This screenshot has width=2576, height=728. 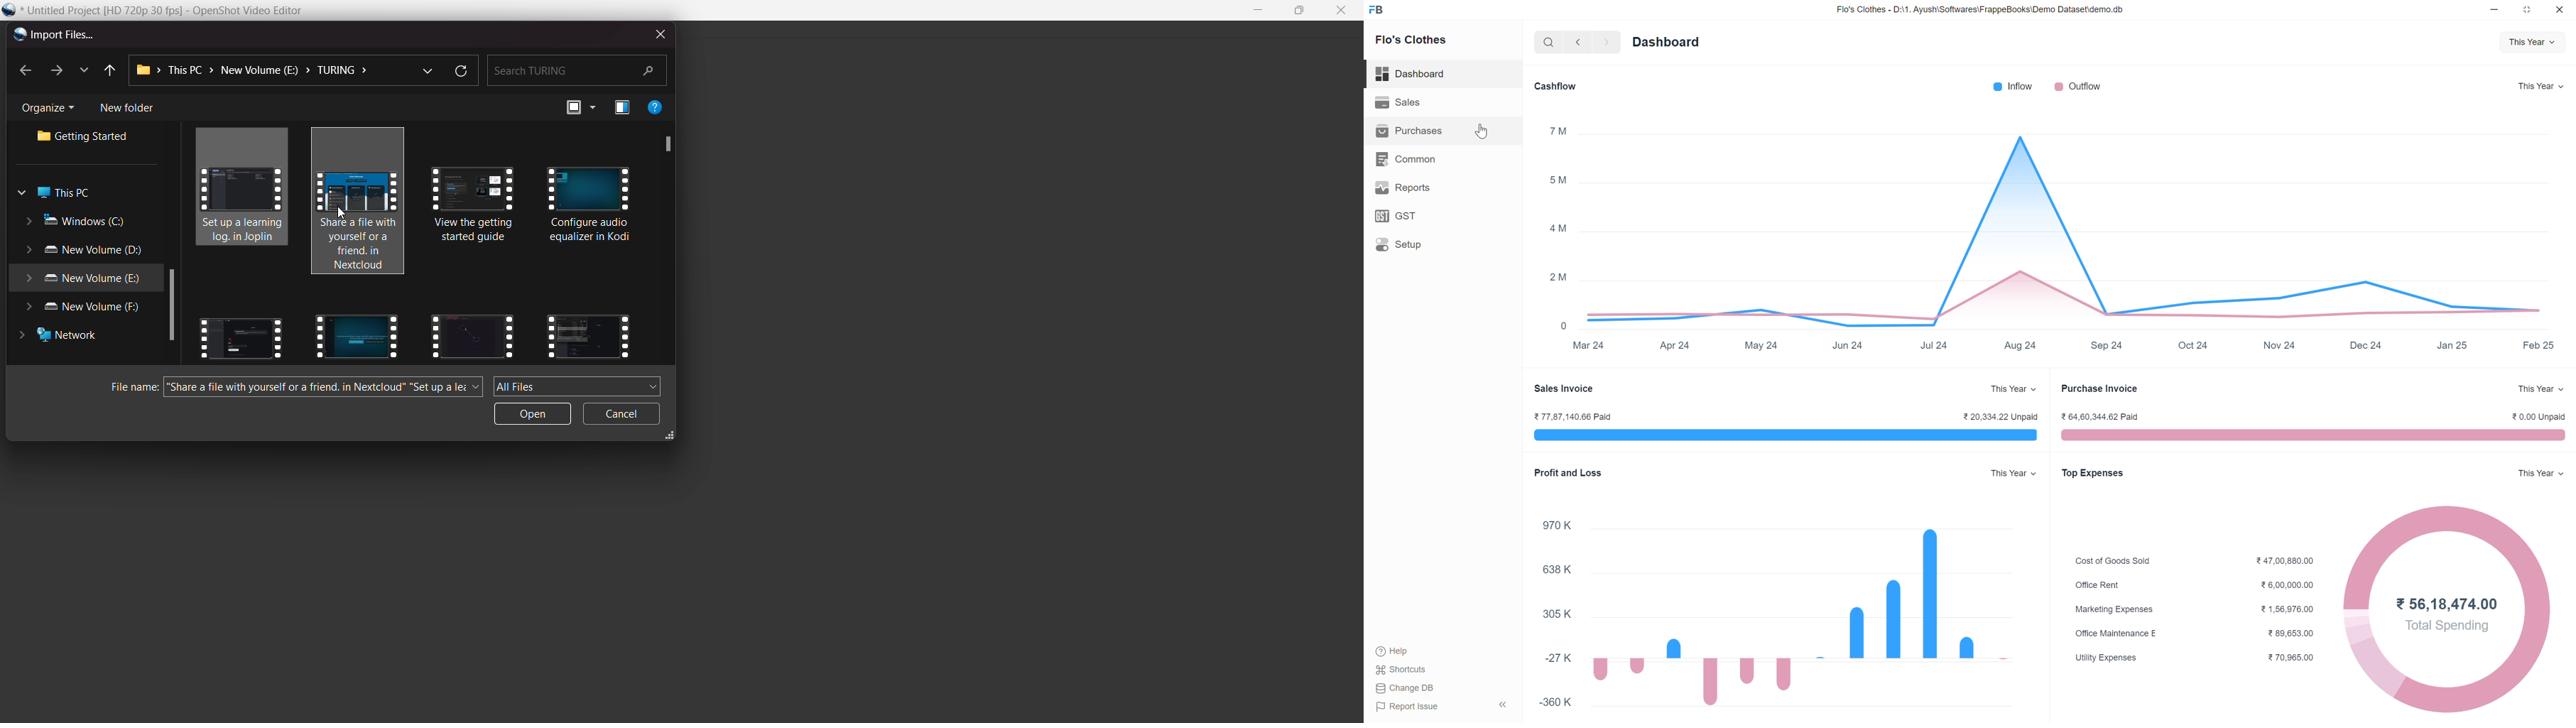 What do you see at coordinates (2365, 644) in the screenshot?
I see `Total spending graph` at bounding box center [2365, 644].